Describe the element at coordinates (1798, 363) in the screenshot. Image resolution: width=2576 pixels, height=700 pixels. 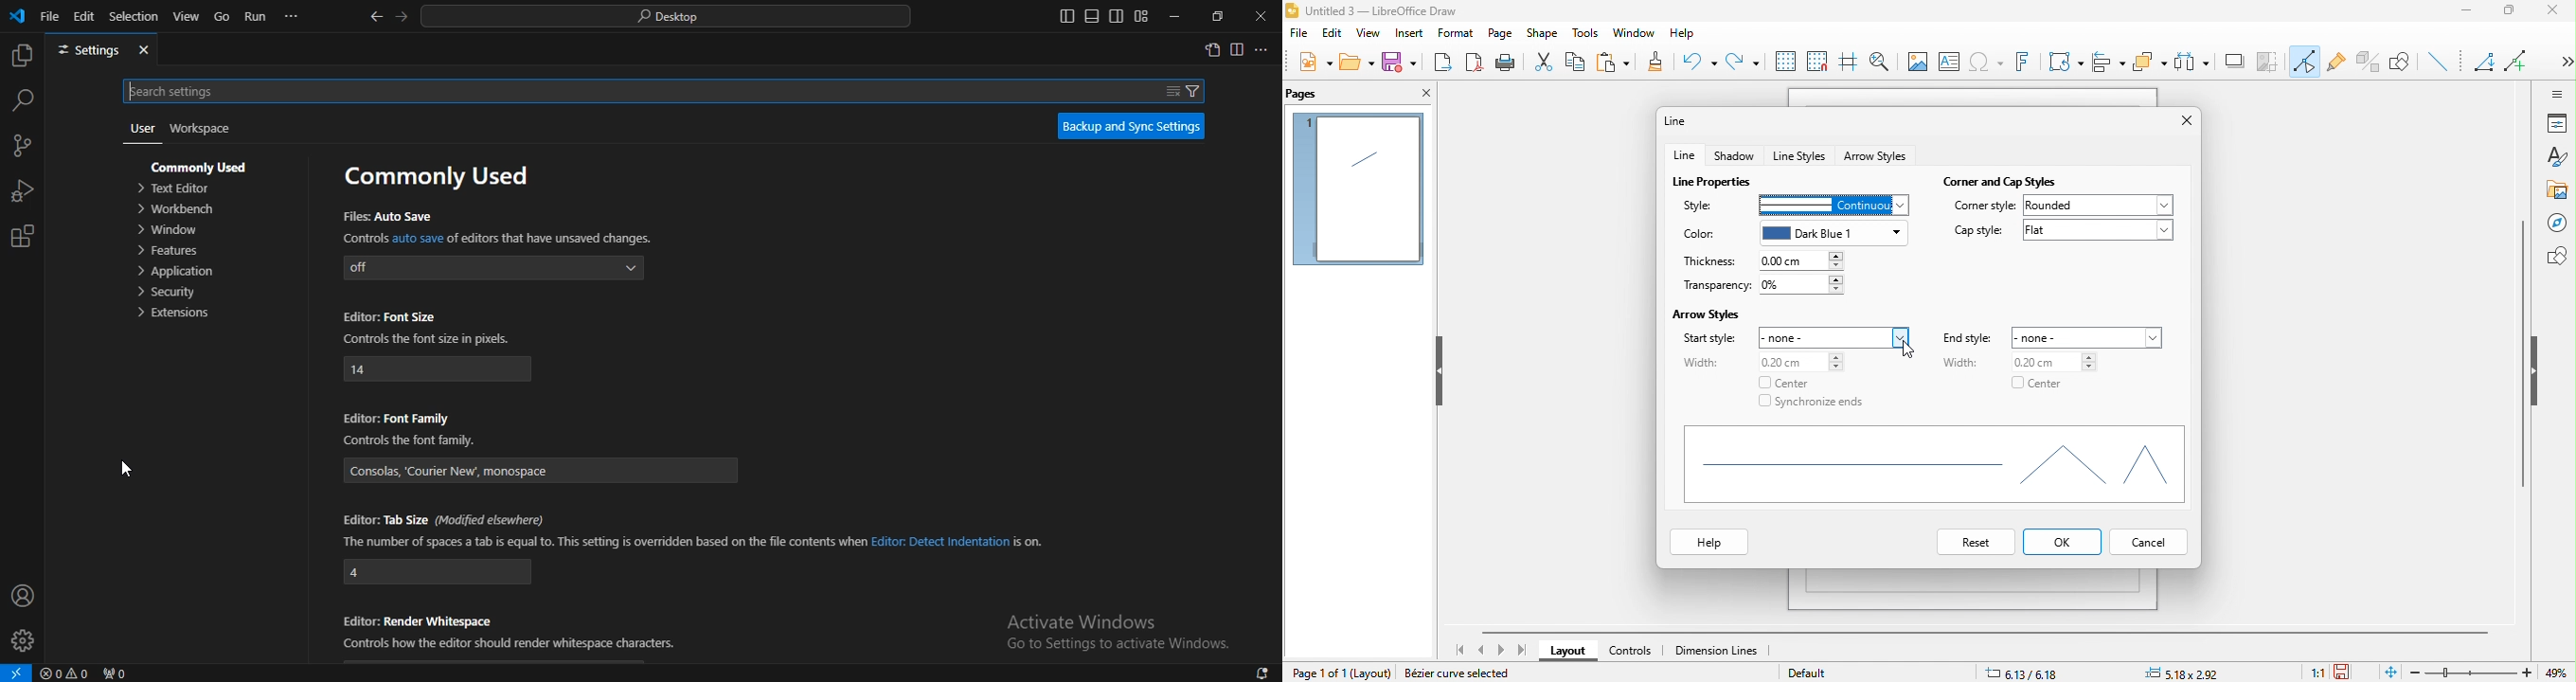
I see `0.20 cm` at that location.